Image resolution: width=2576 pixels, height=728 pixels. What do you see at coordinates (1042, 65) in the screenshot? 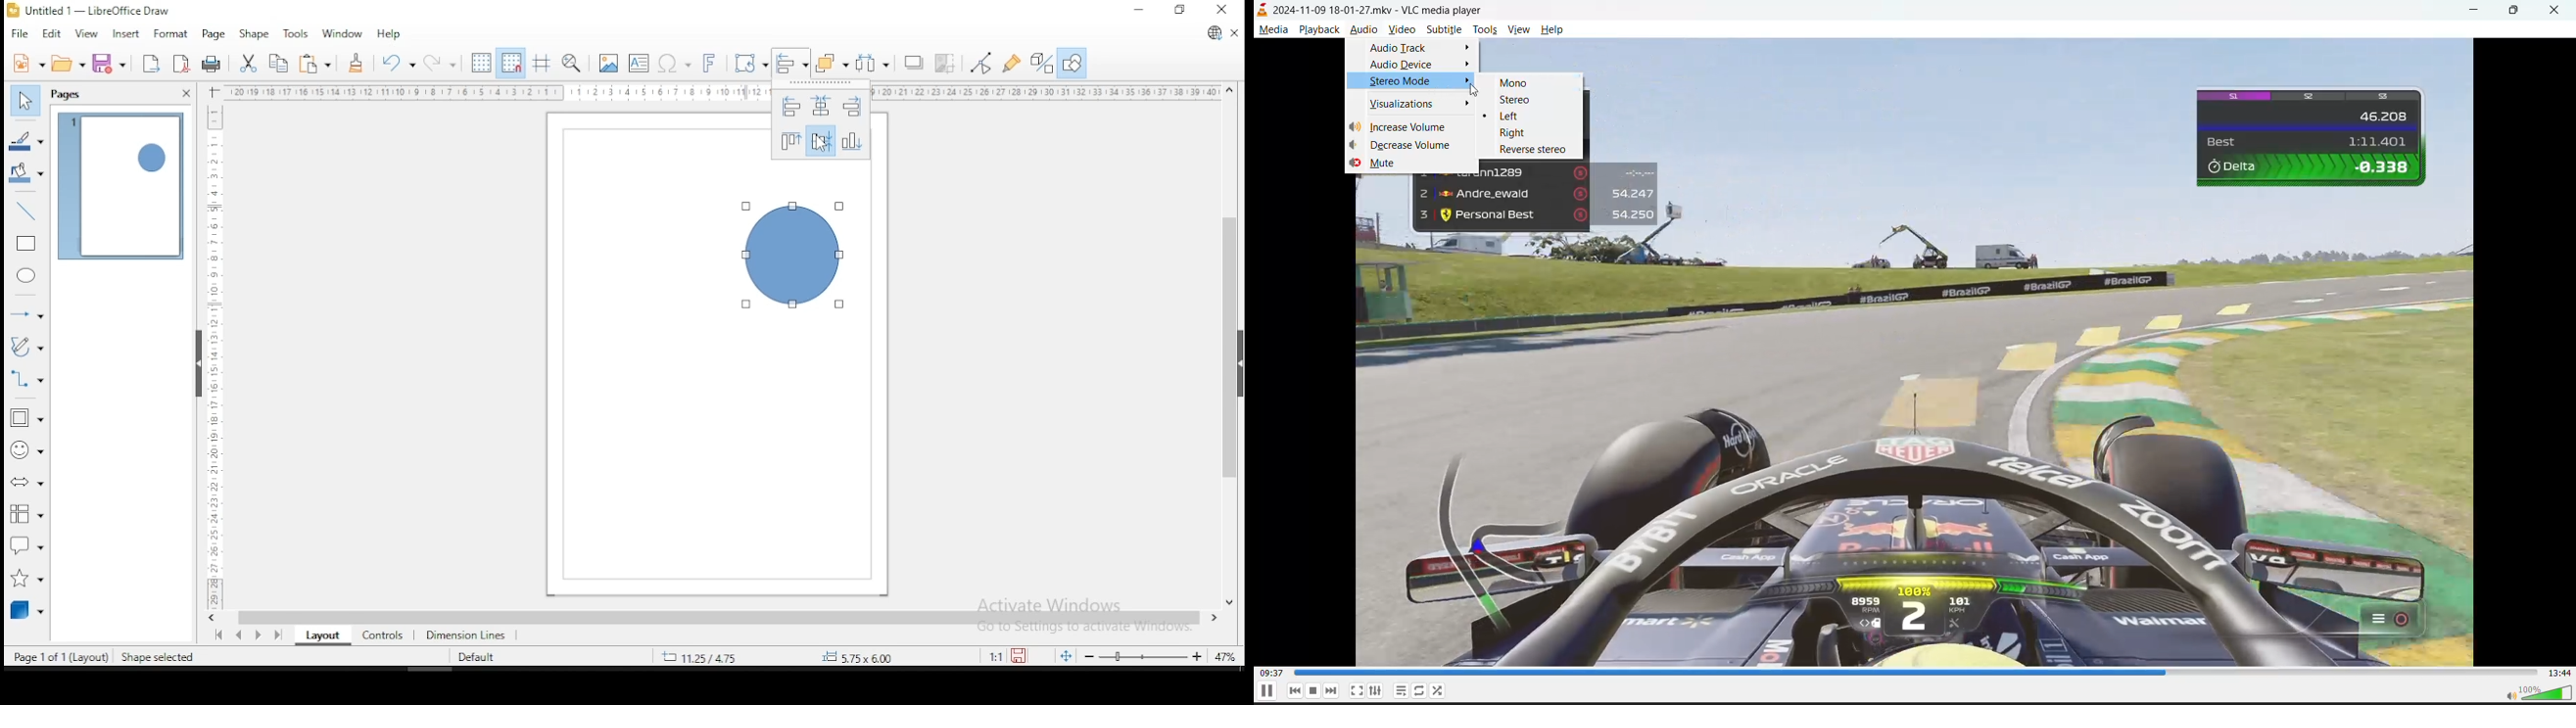
I see `toggle extrusions` at bounding box center [1042, 65].